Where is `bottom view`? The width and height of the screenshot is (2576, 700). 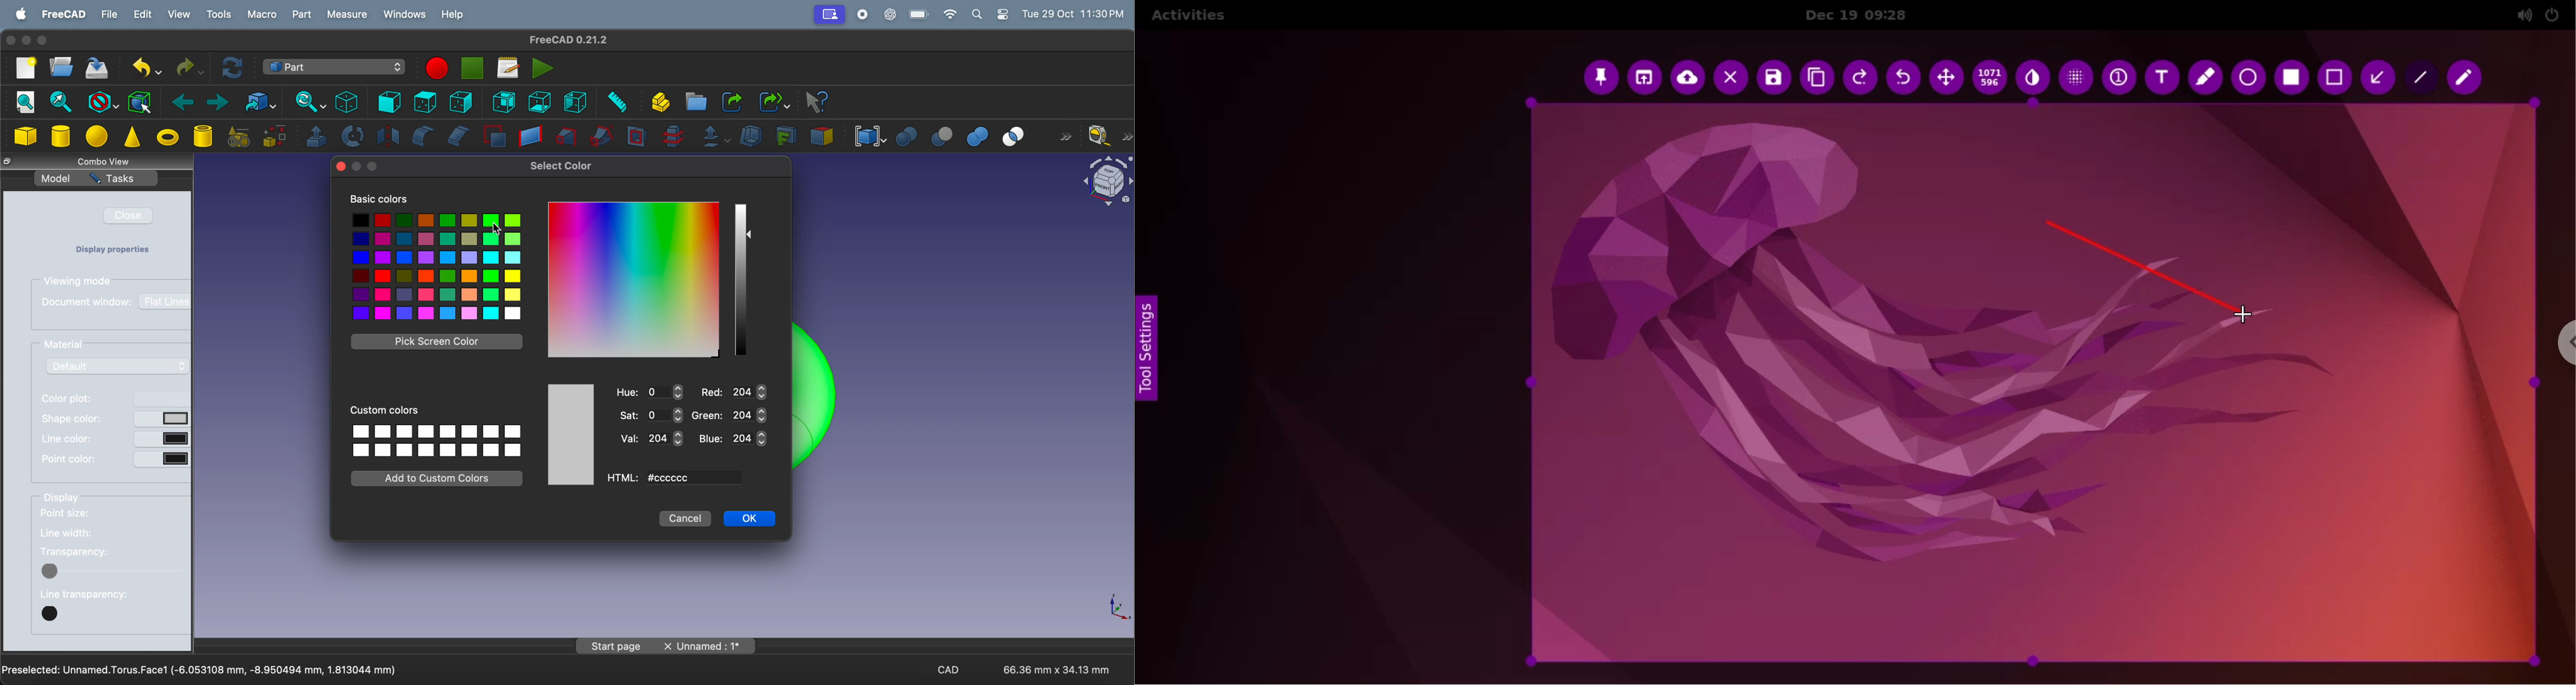 bottom view is located at coordinates (539, 102).